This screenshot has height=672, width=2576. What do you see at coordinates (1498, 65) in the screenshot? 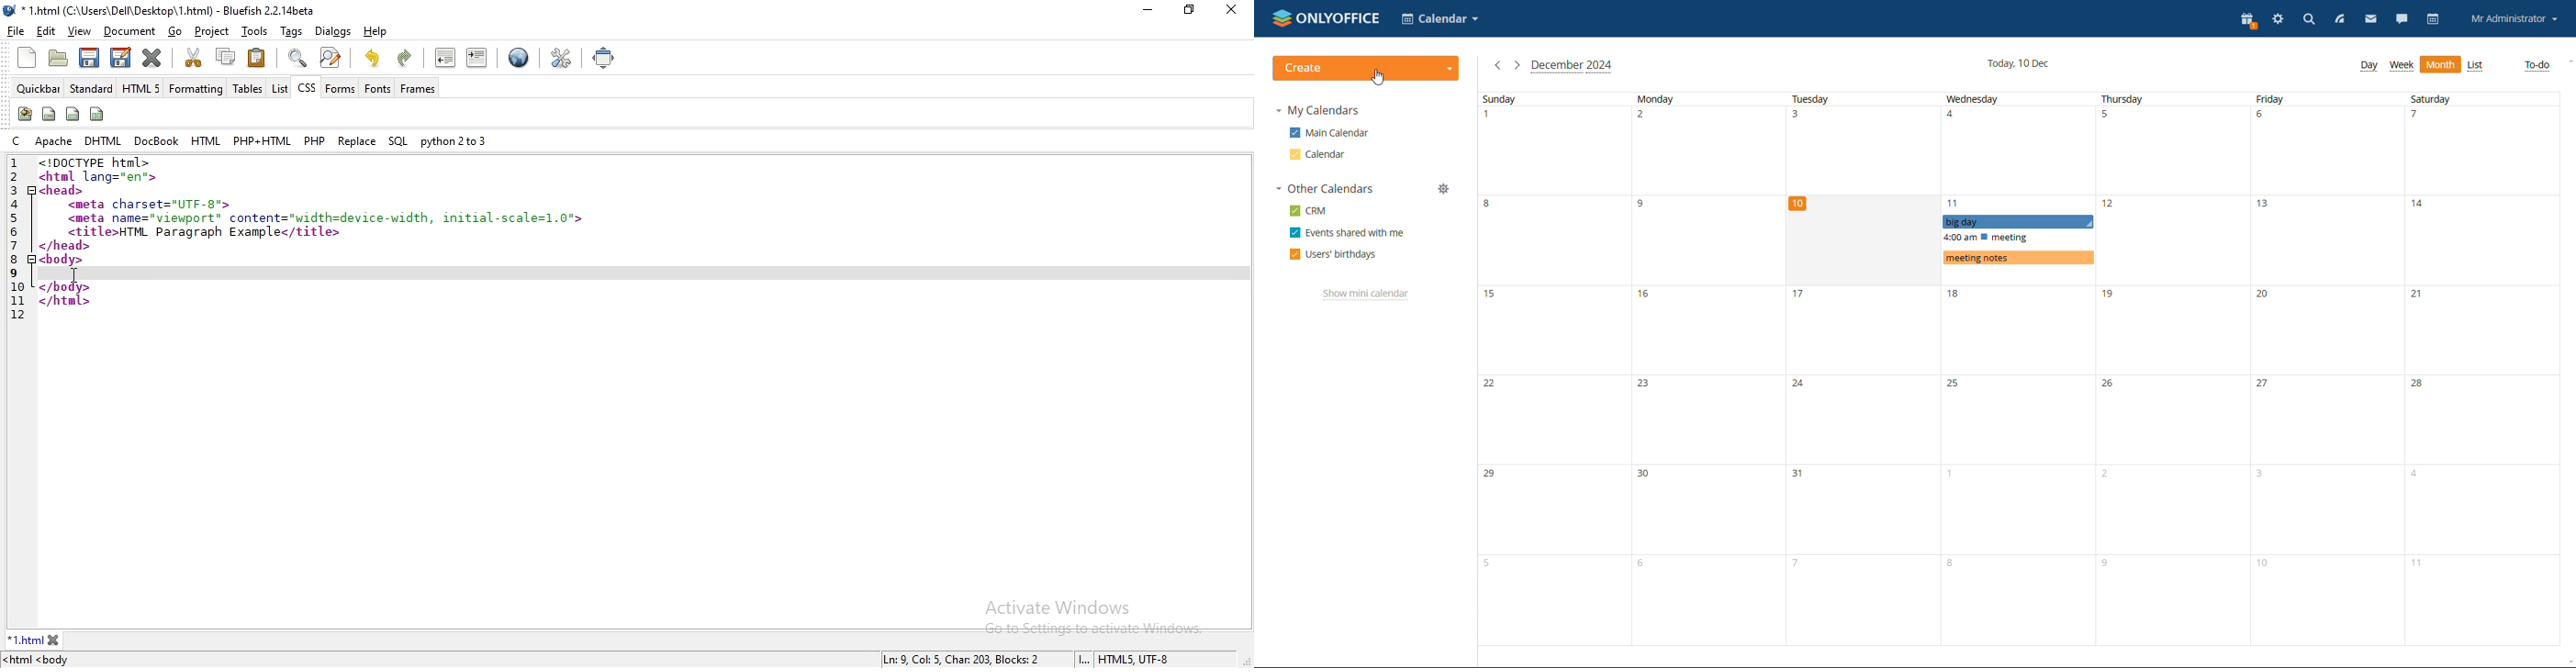
I see `previous month` at bounding box center [1498, 65].